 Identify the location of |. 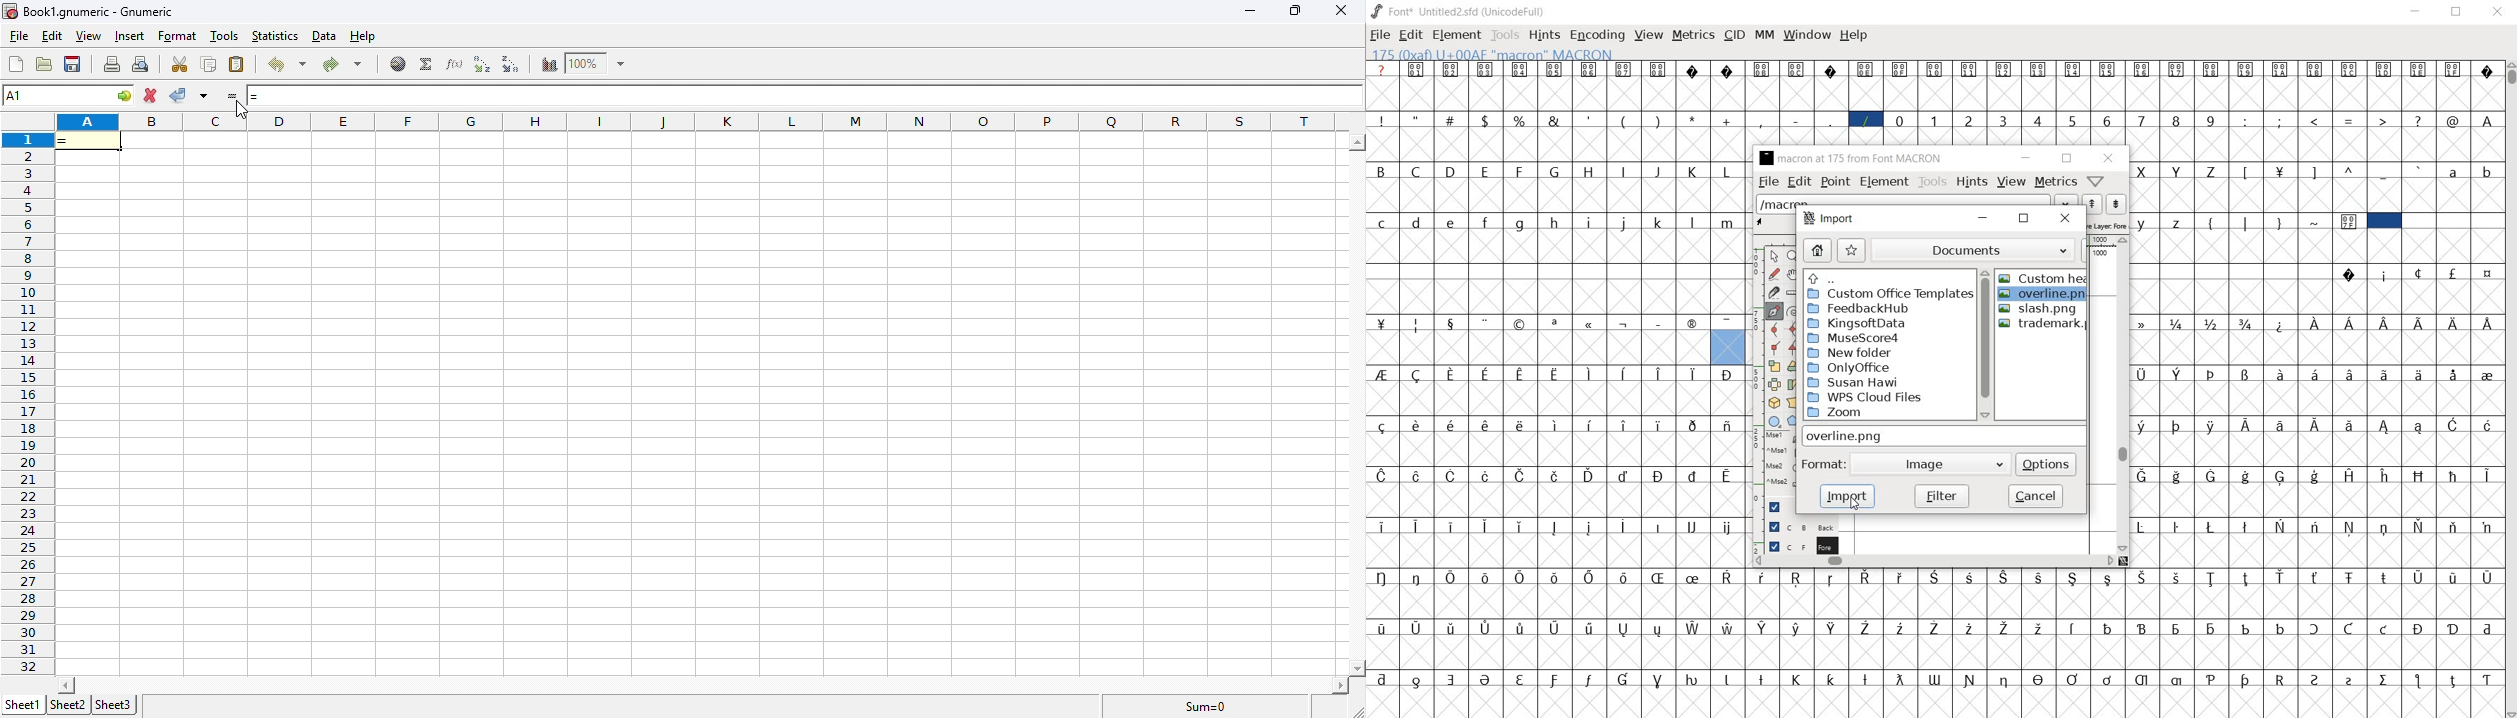
(2248, 222).